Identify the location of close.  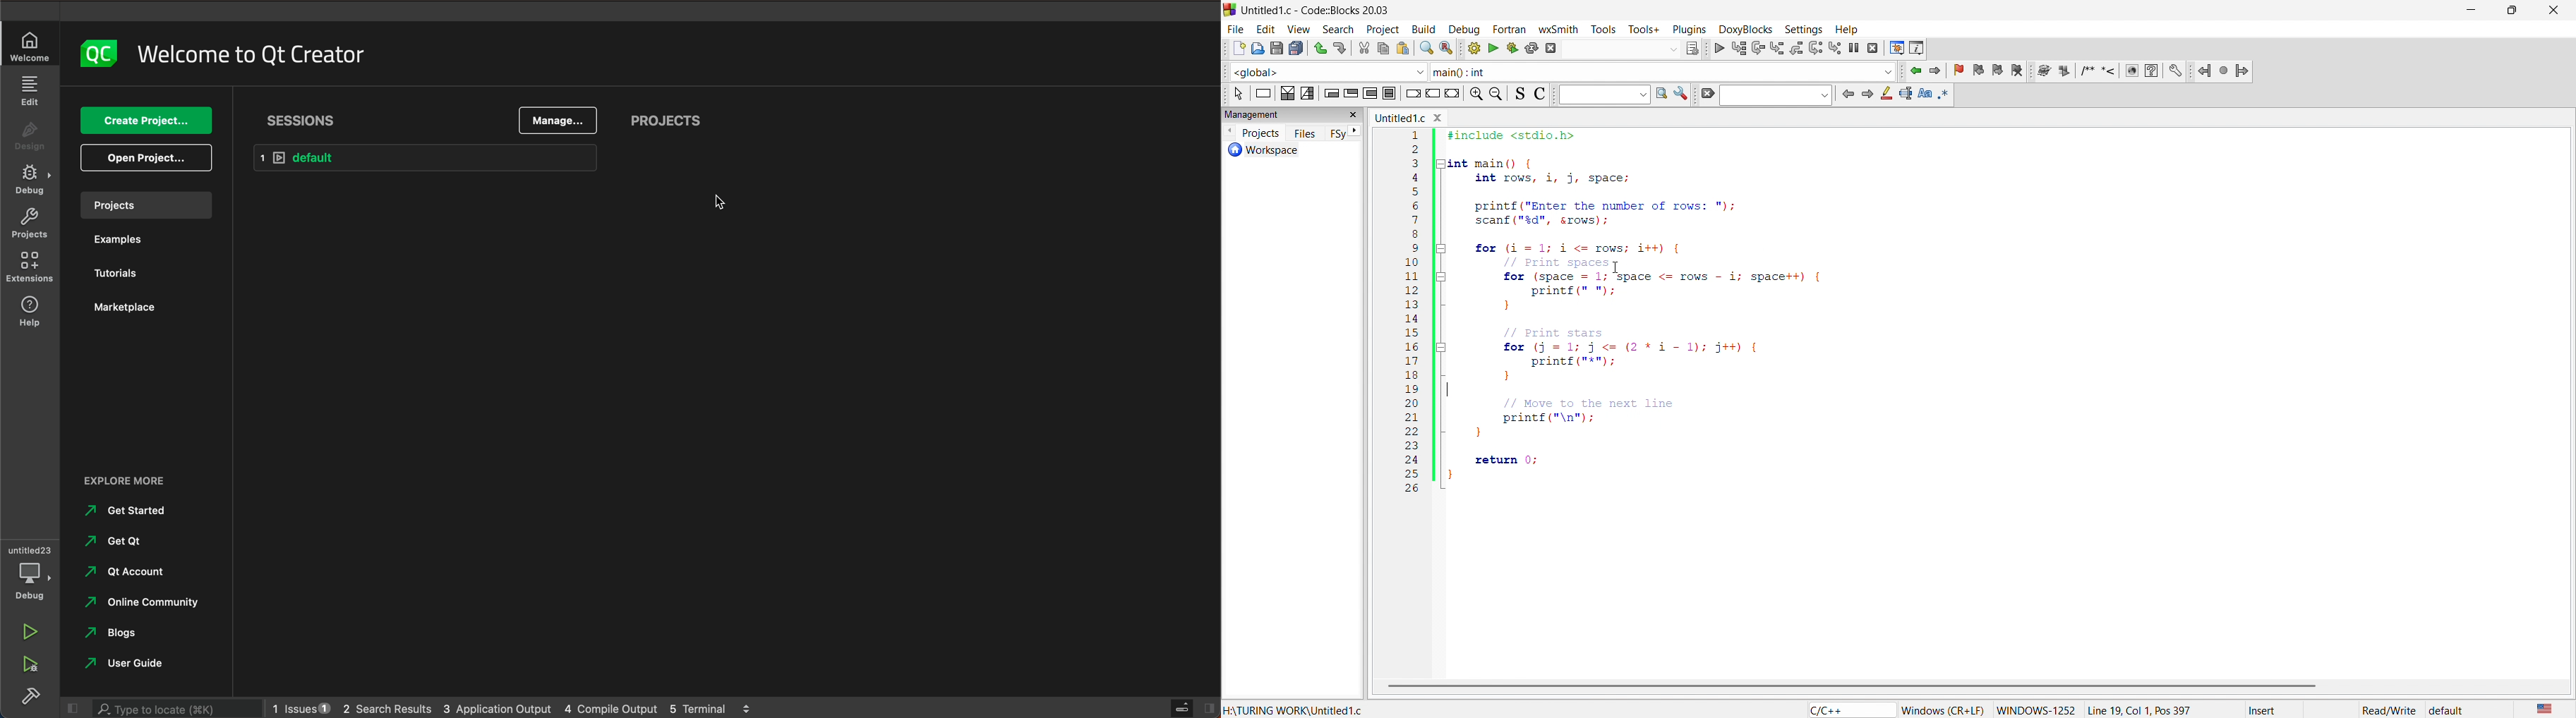
(2552, 11).